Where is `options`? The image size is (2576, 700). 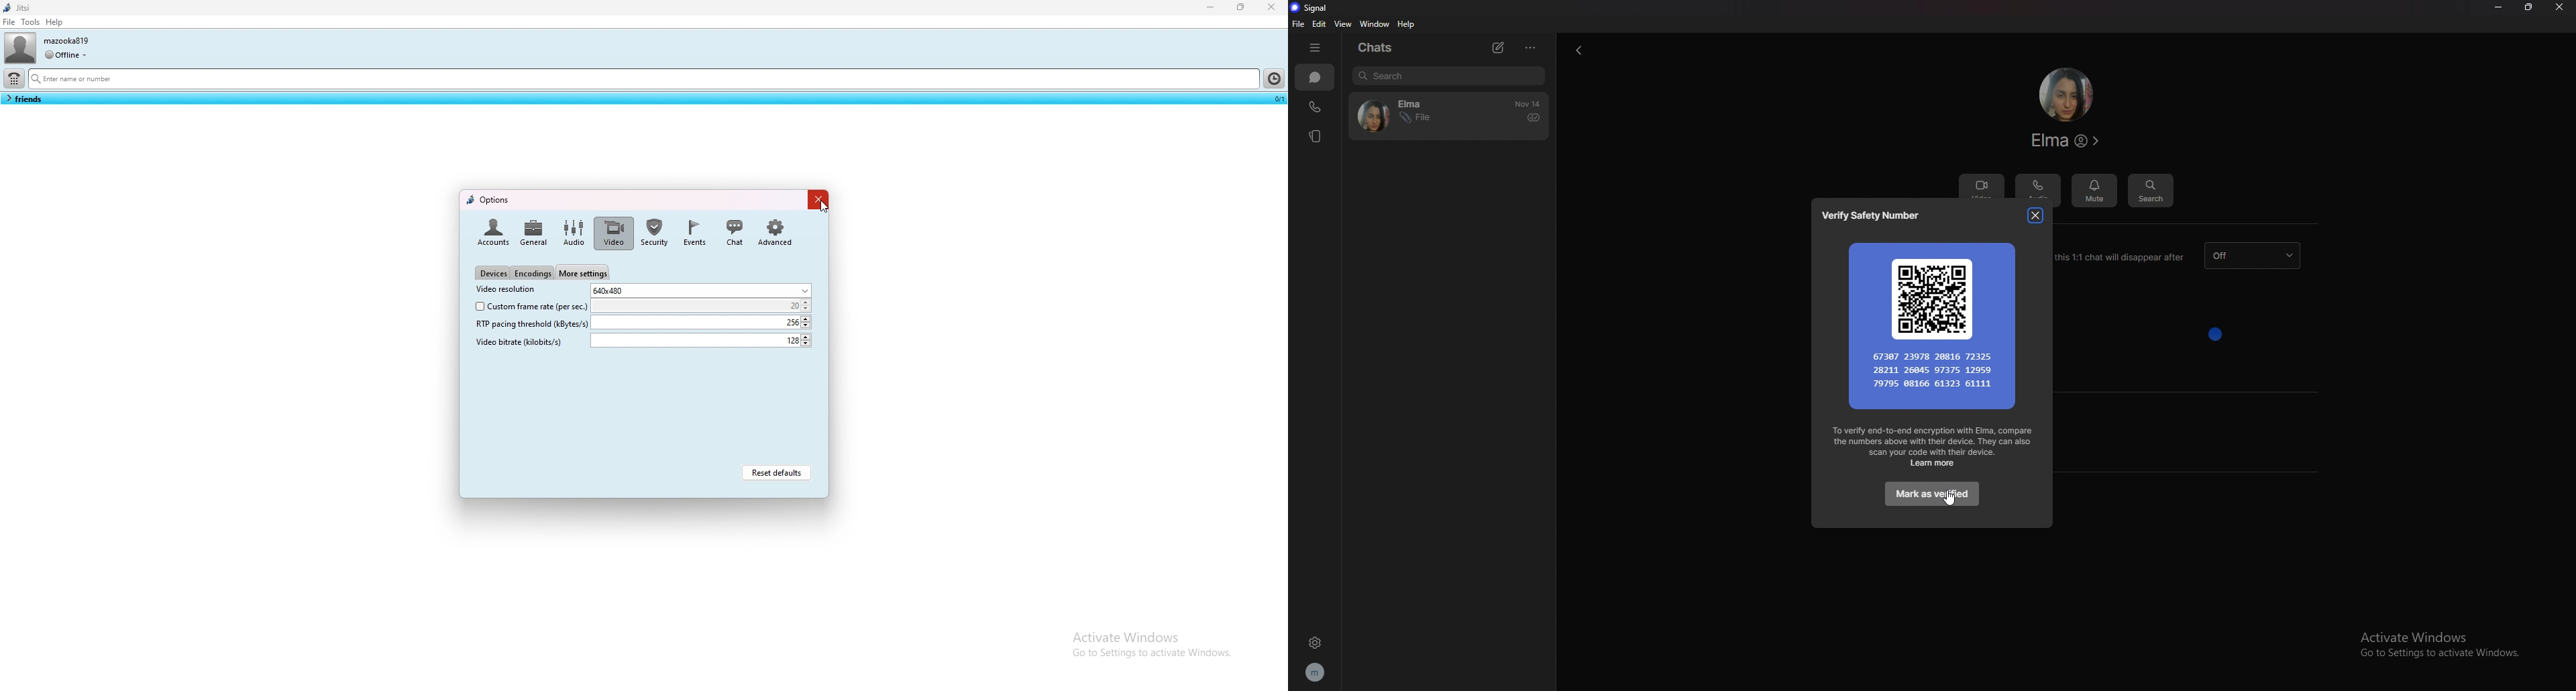
options is located at coordinates (1531, 47).